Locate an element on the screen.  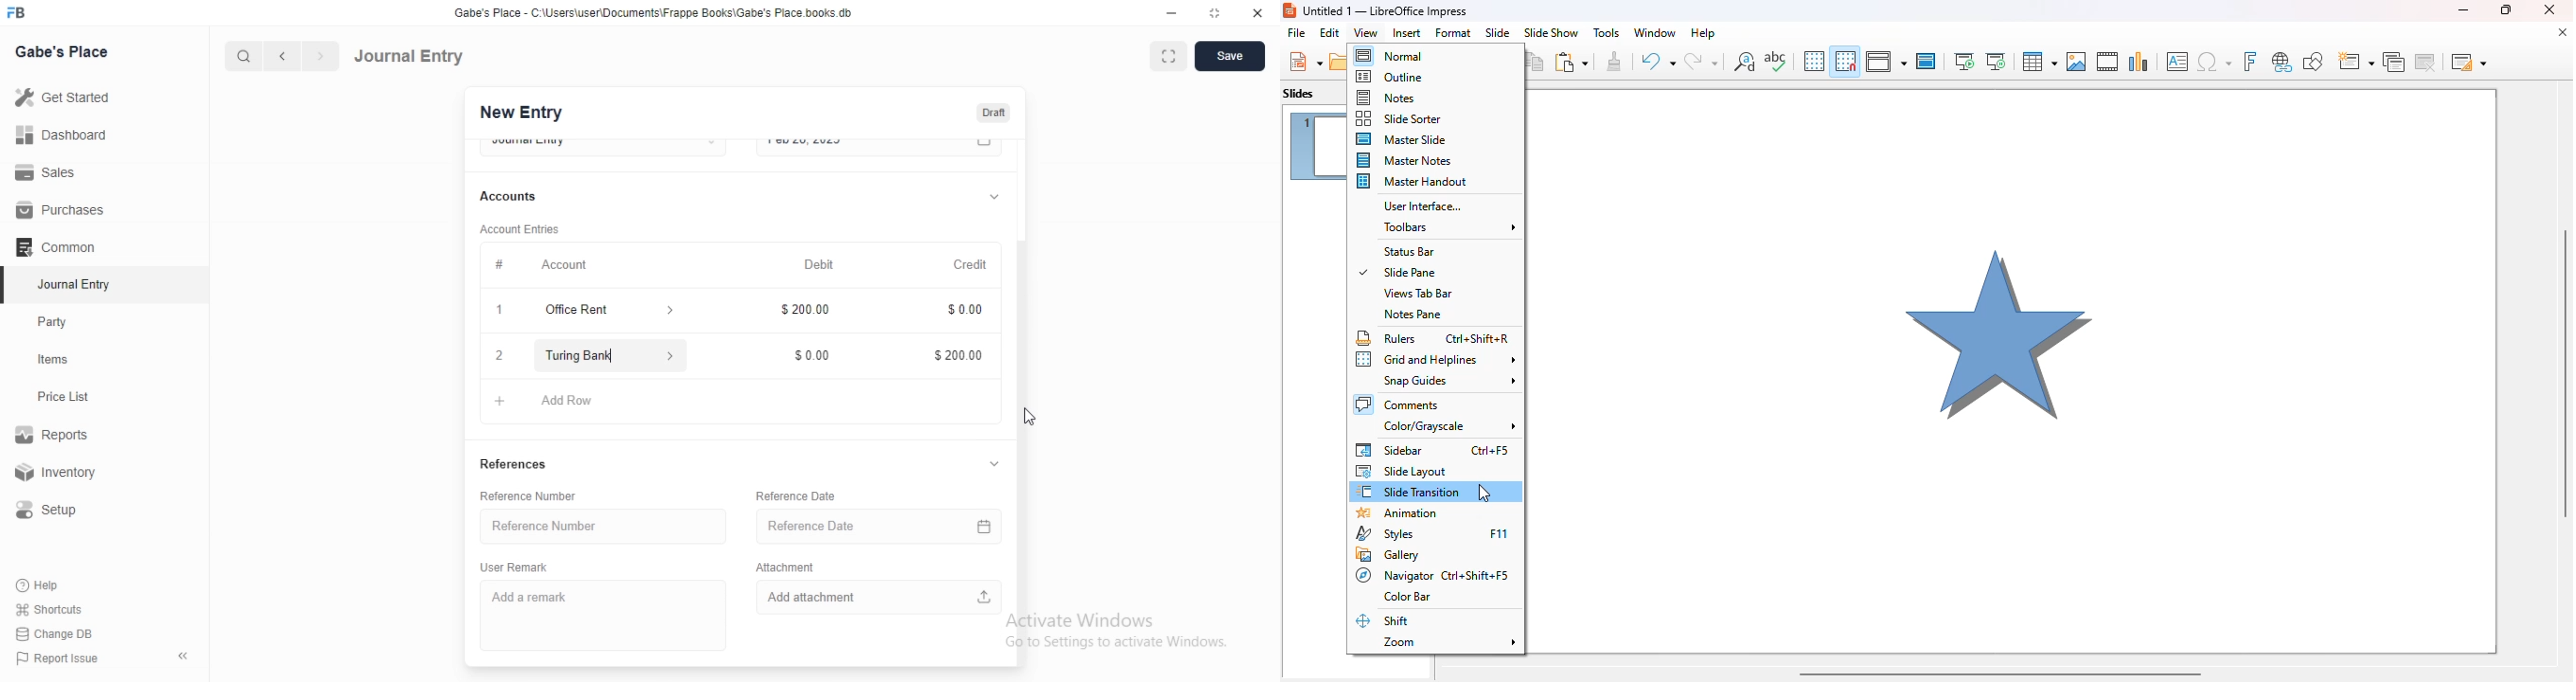
dropdown is located at coordinates (992, 195).